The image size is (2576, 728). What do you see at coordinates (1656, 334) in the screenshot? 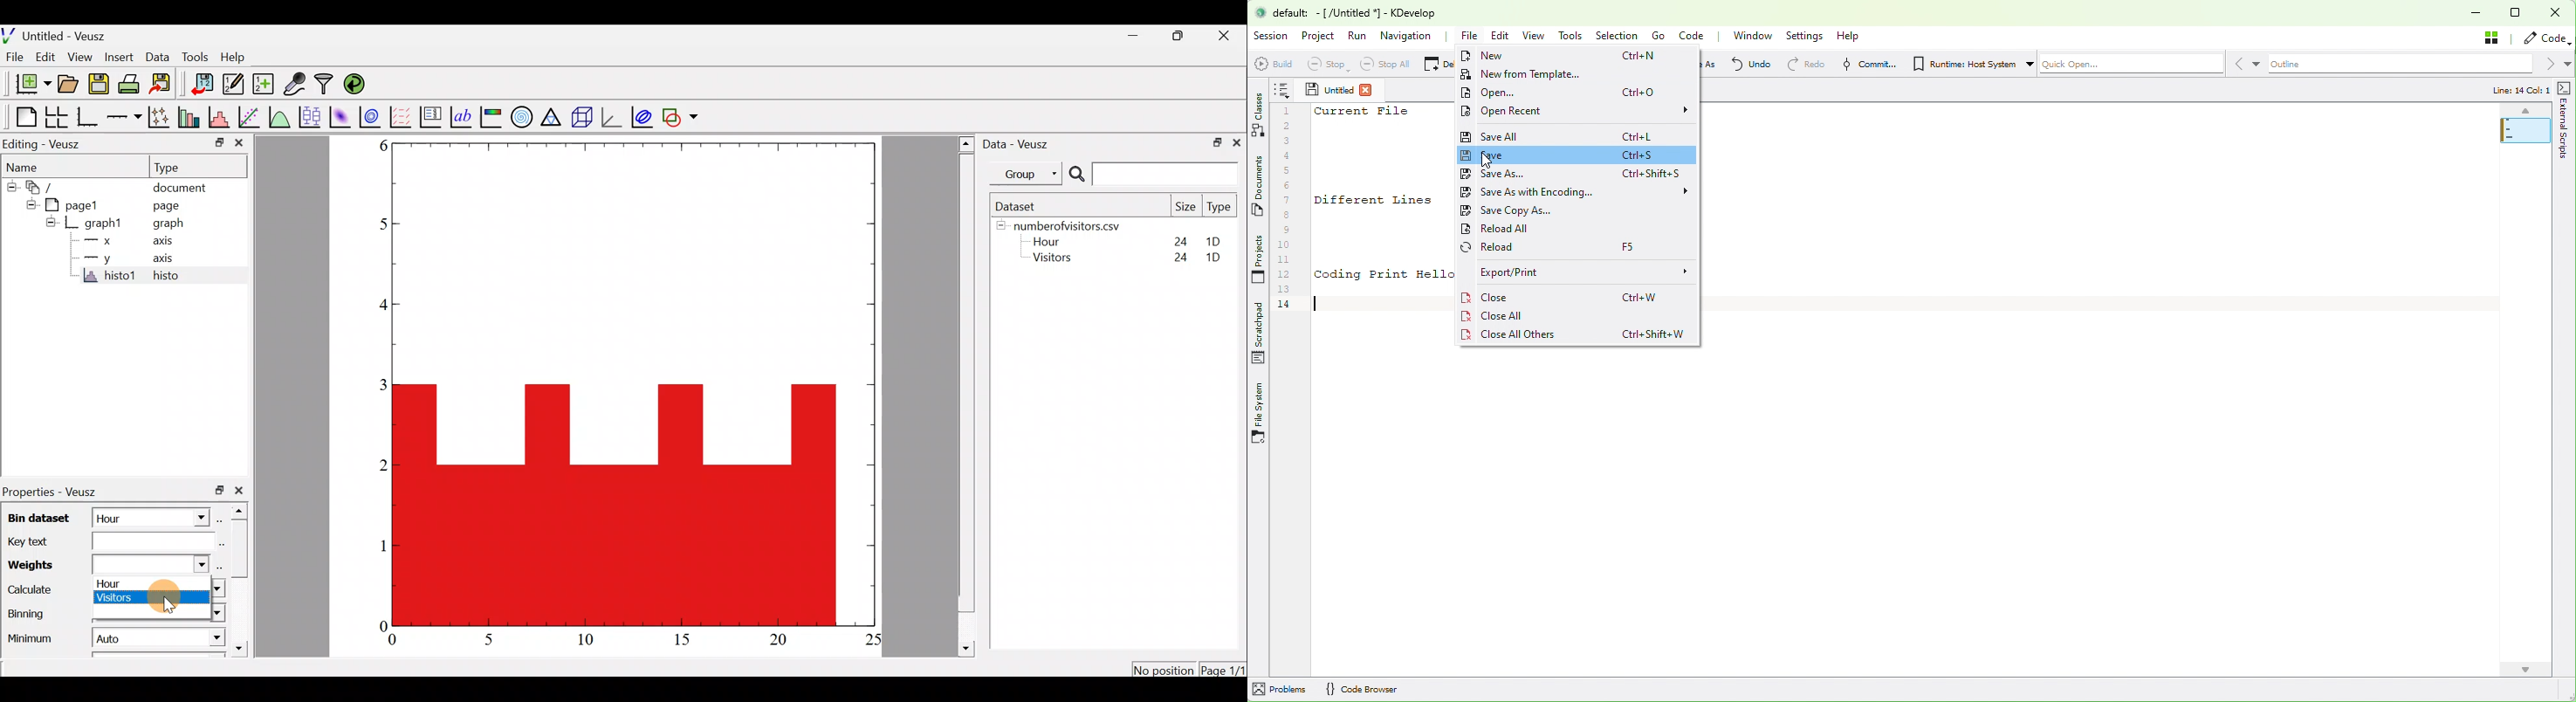
I see `Ctrl+ Shifts W` at bounding box center [1656, 334].